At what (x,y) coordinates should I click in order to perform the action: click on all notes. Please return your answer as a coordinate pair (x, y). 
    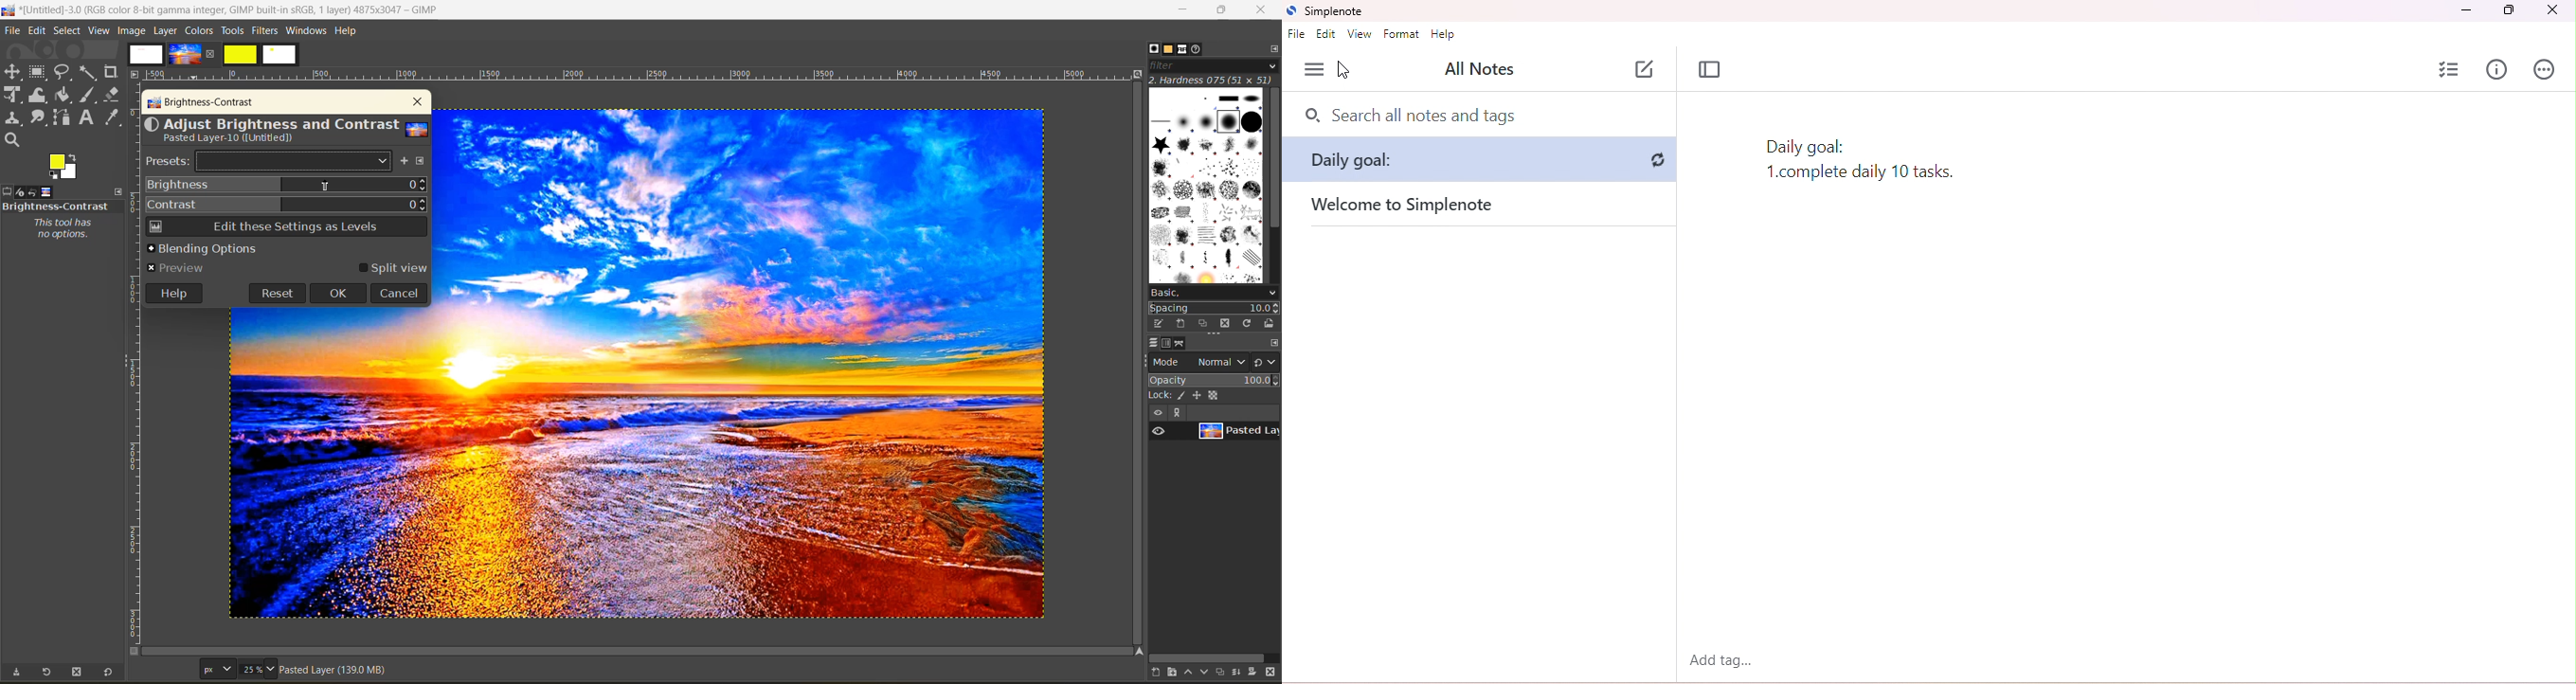
    Looking at the image, I should click on (1480, 67).